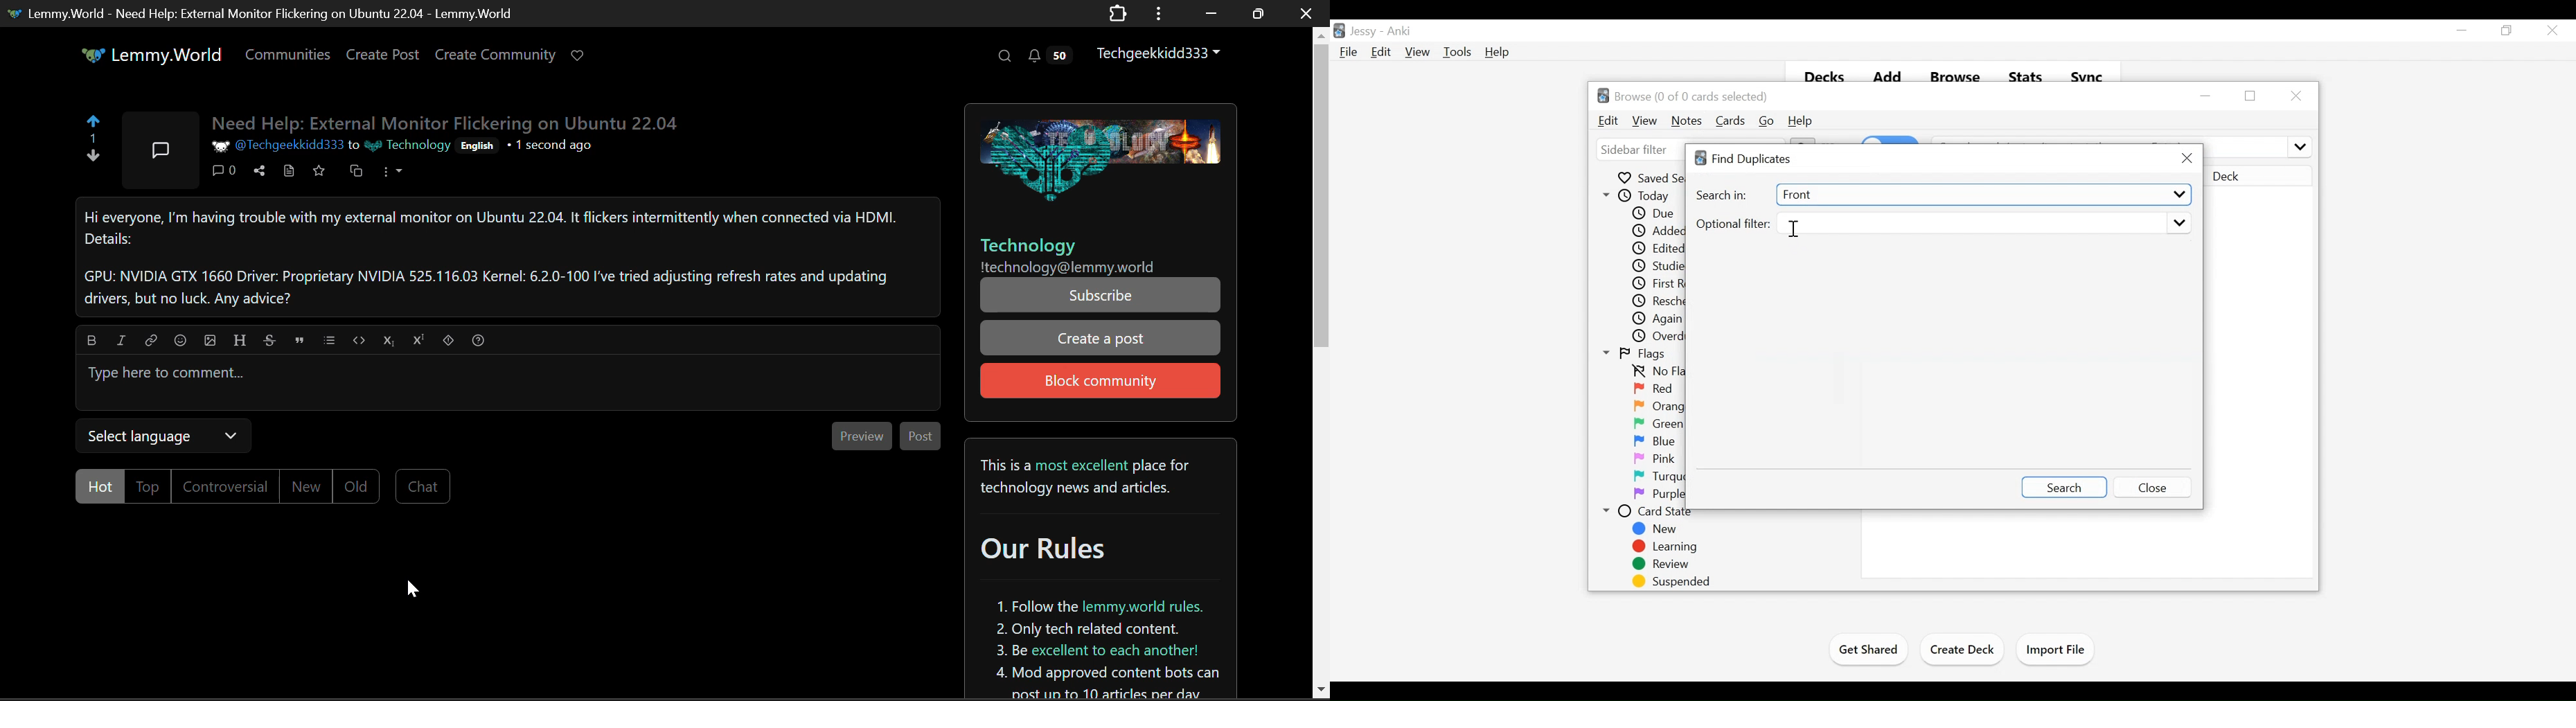  Describe the element at coordinates (1656, 267) in the screenshot. I see `Studied` at that location.